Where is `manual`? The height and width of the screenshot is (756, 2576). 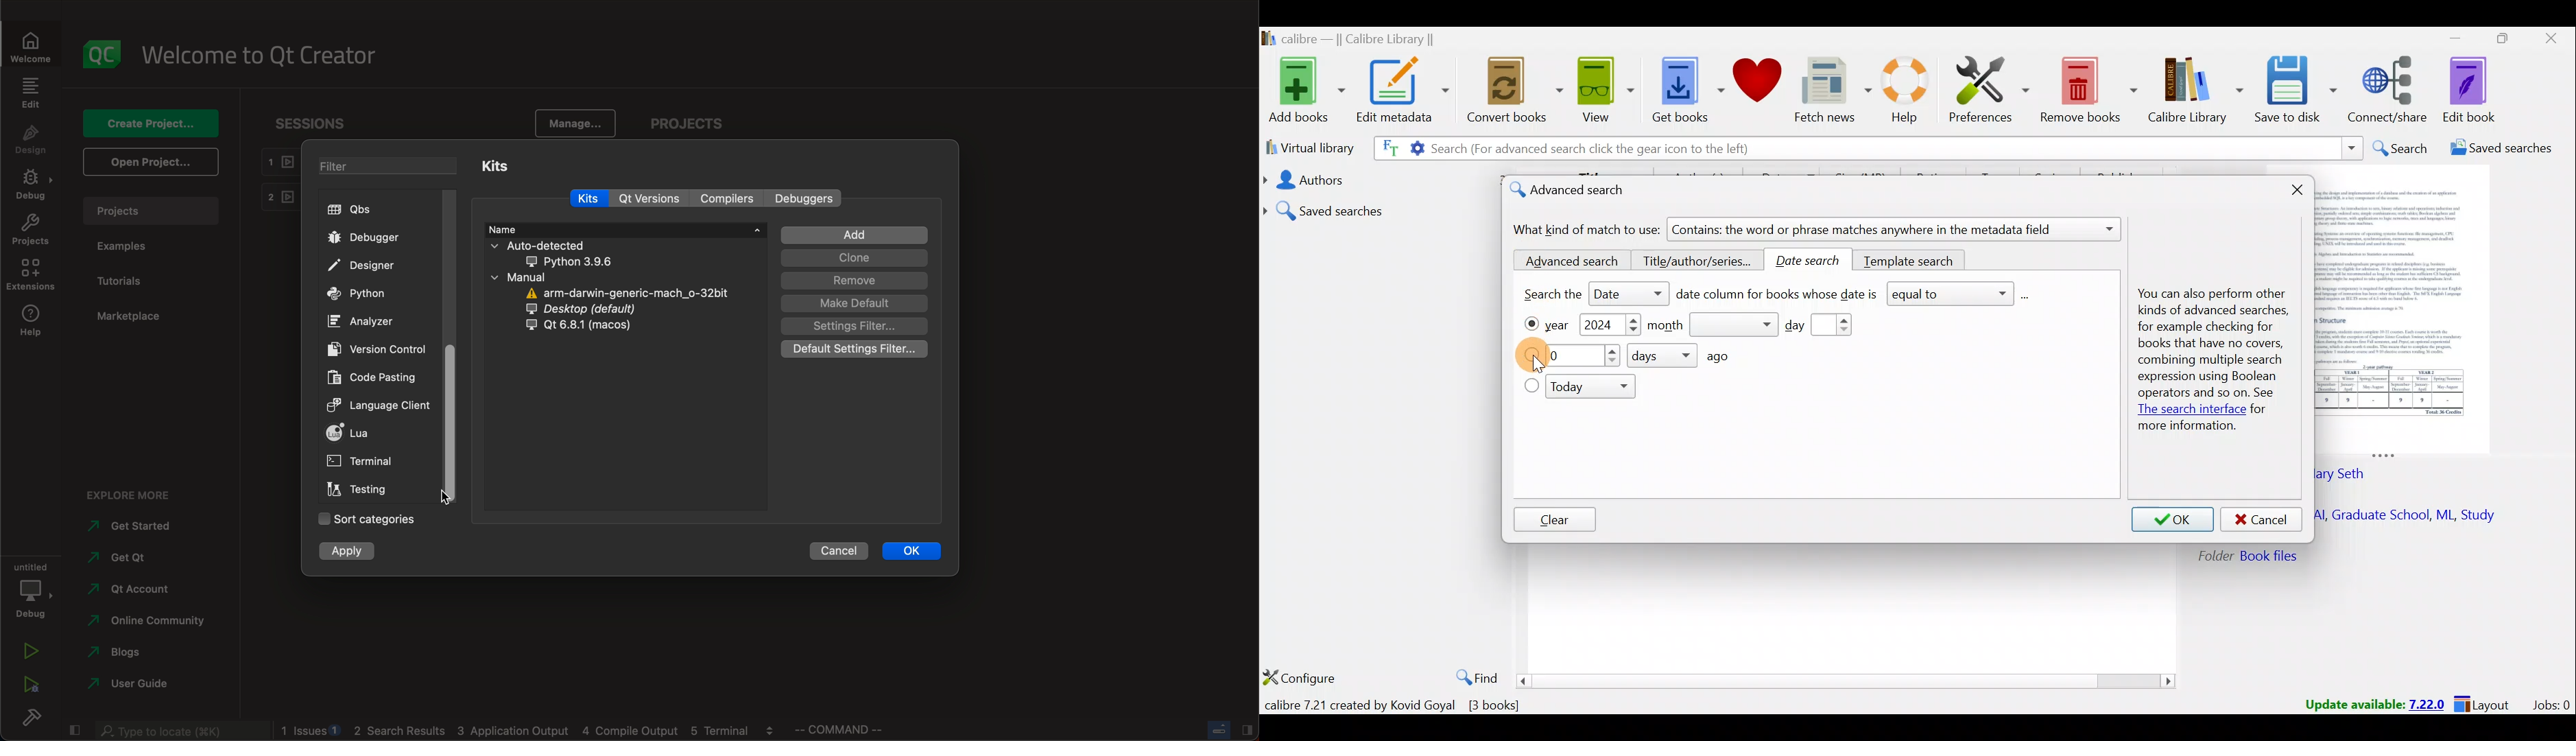
manual is located at coordinates (531, 278).